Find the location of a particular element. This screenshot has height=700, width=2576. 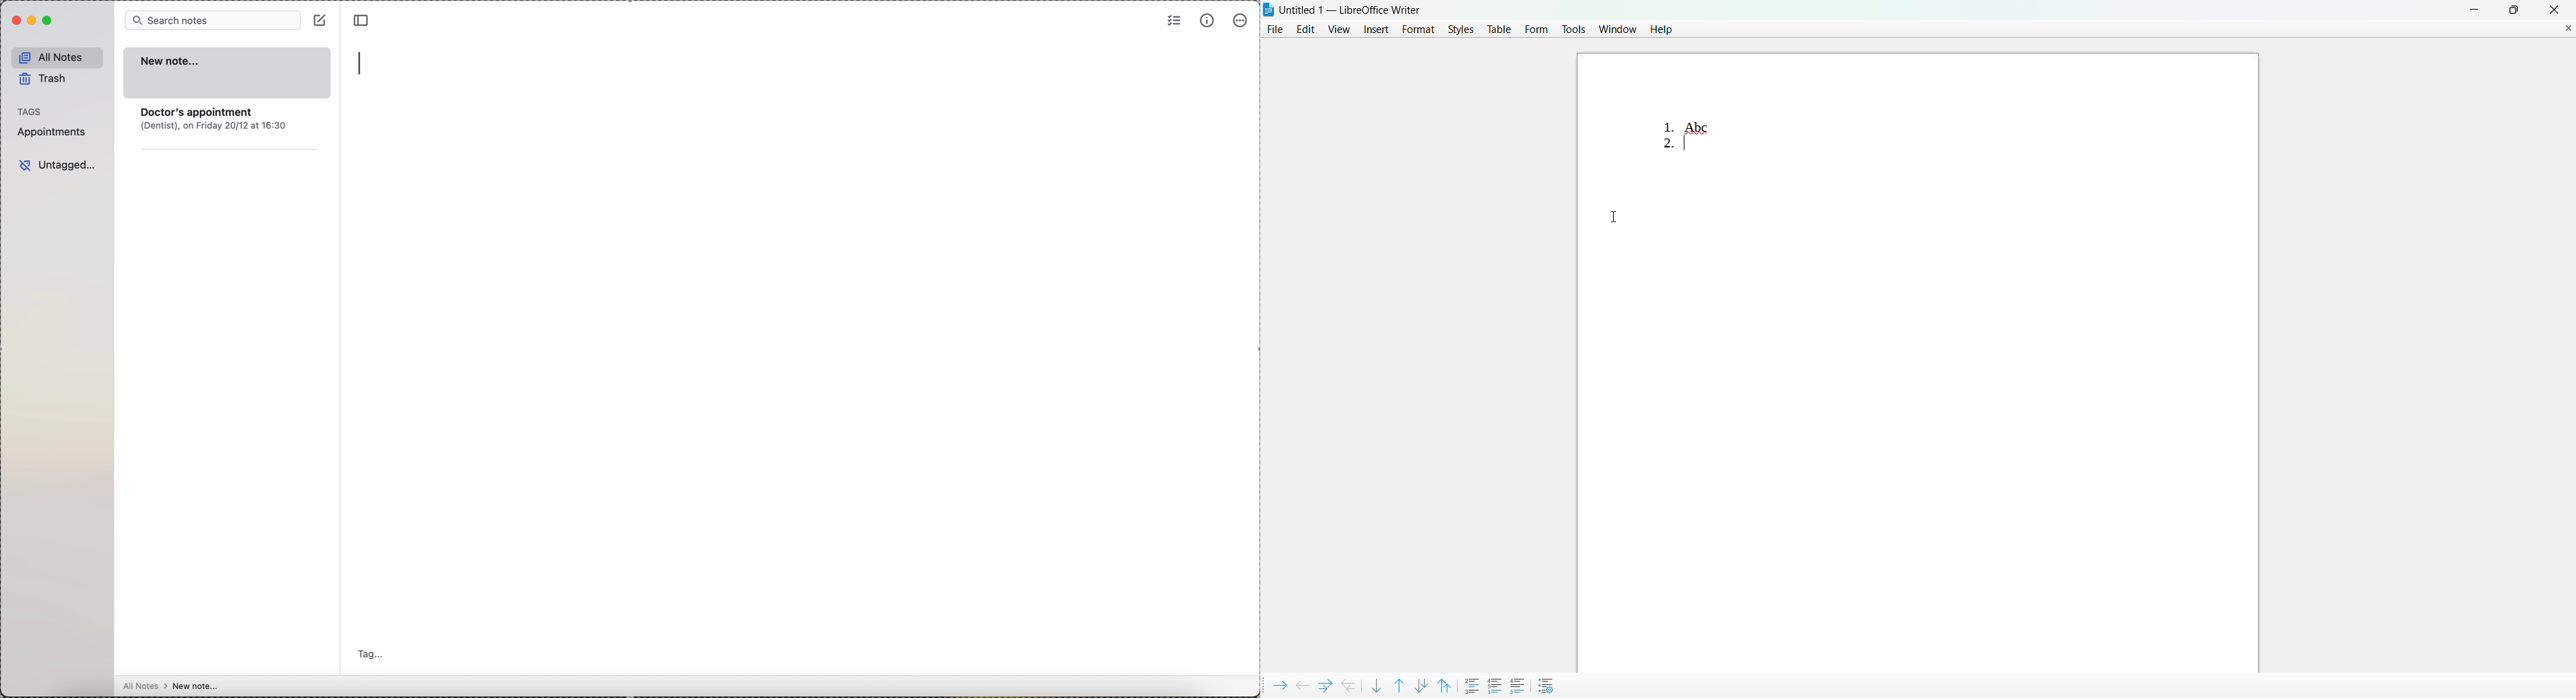

check list is located at coordinates (1173, 21).